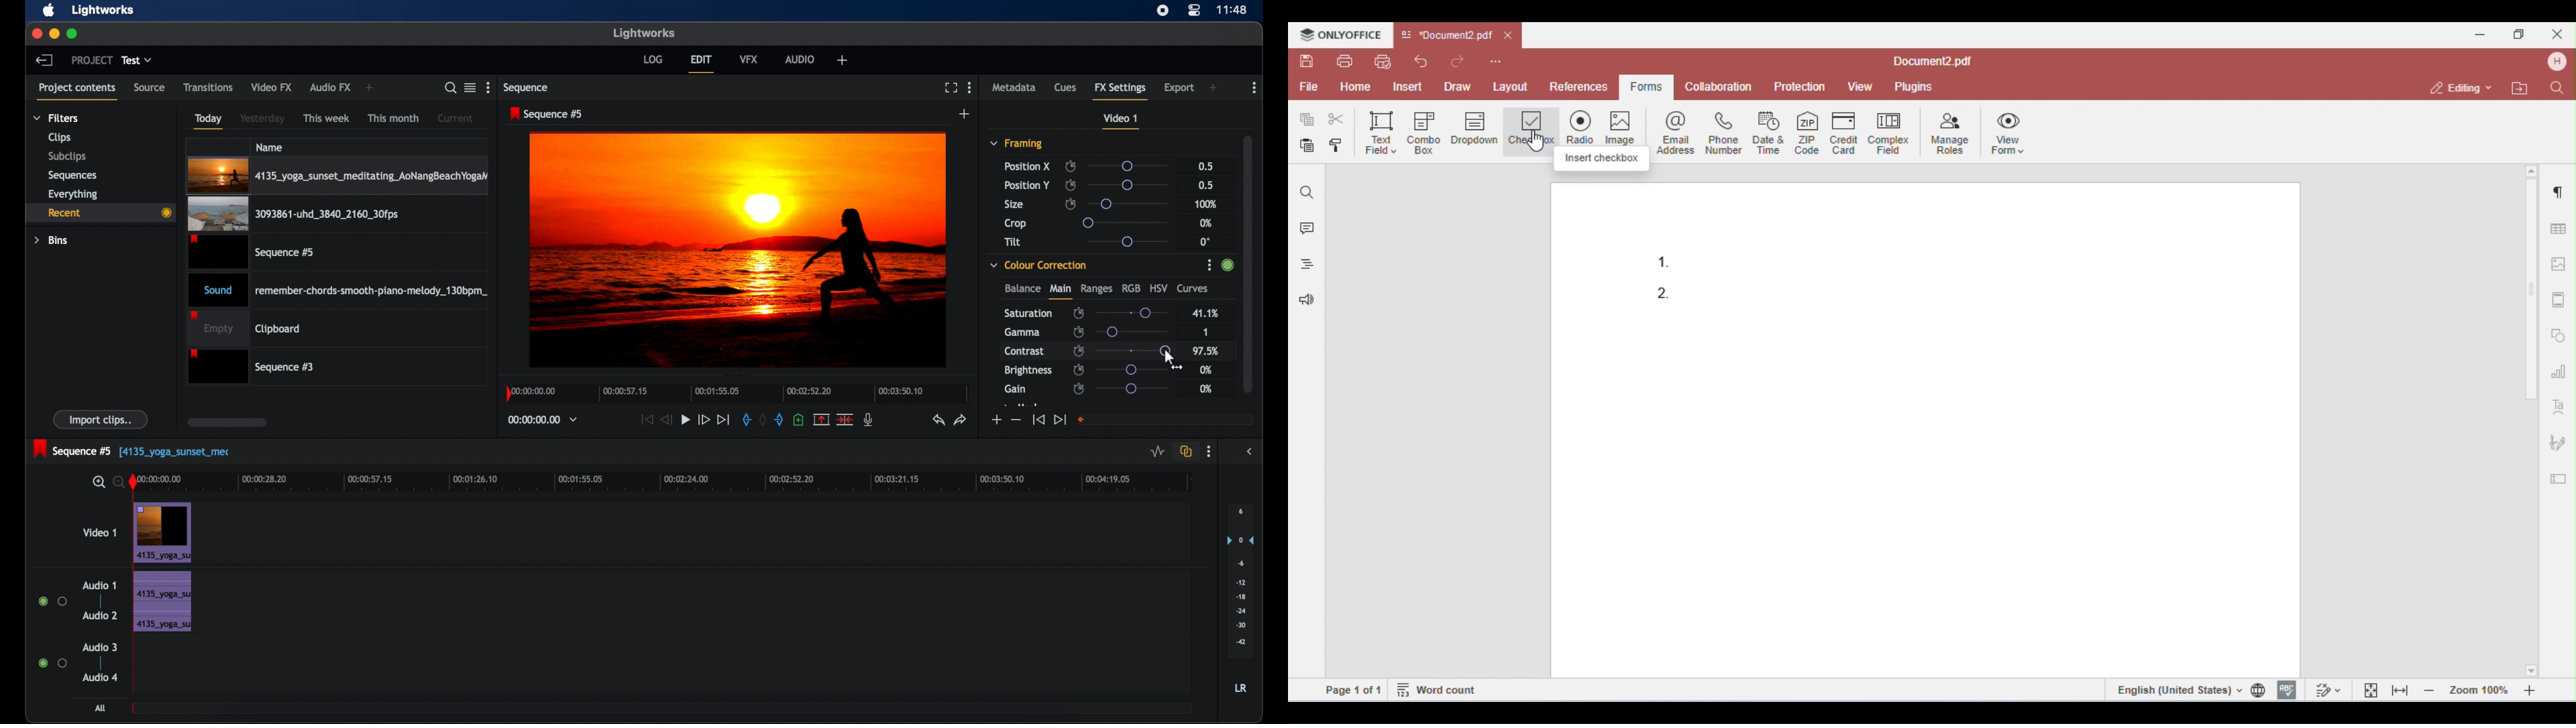  Describe the element at coordinates (547, 115) in the screenshot. I see `sequence 5` at that location.